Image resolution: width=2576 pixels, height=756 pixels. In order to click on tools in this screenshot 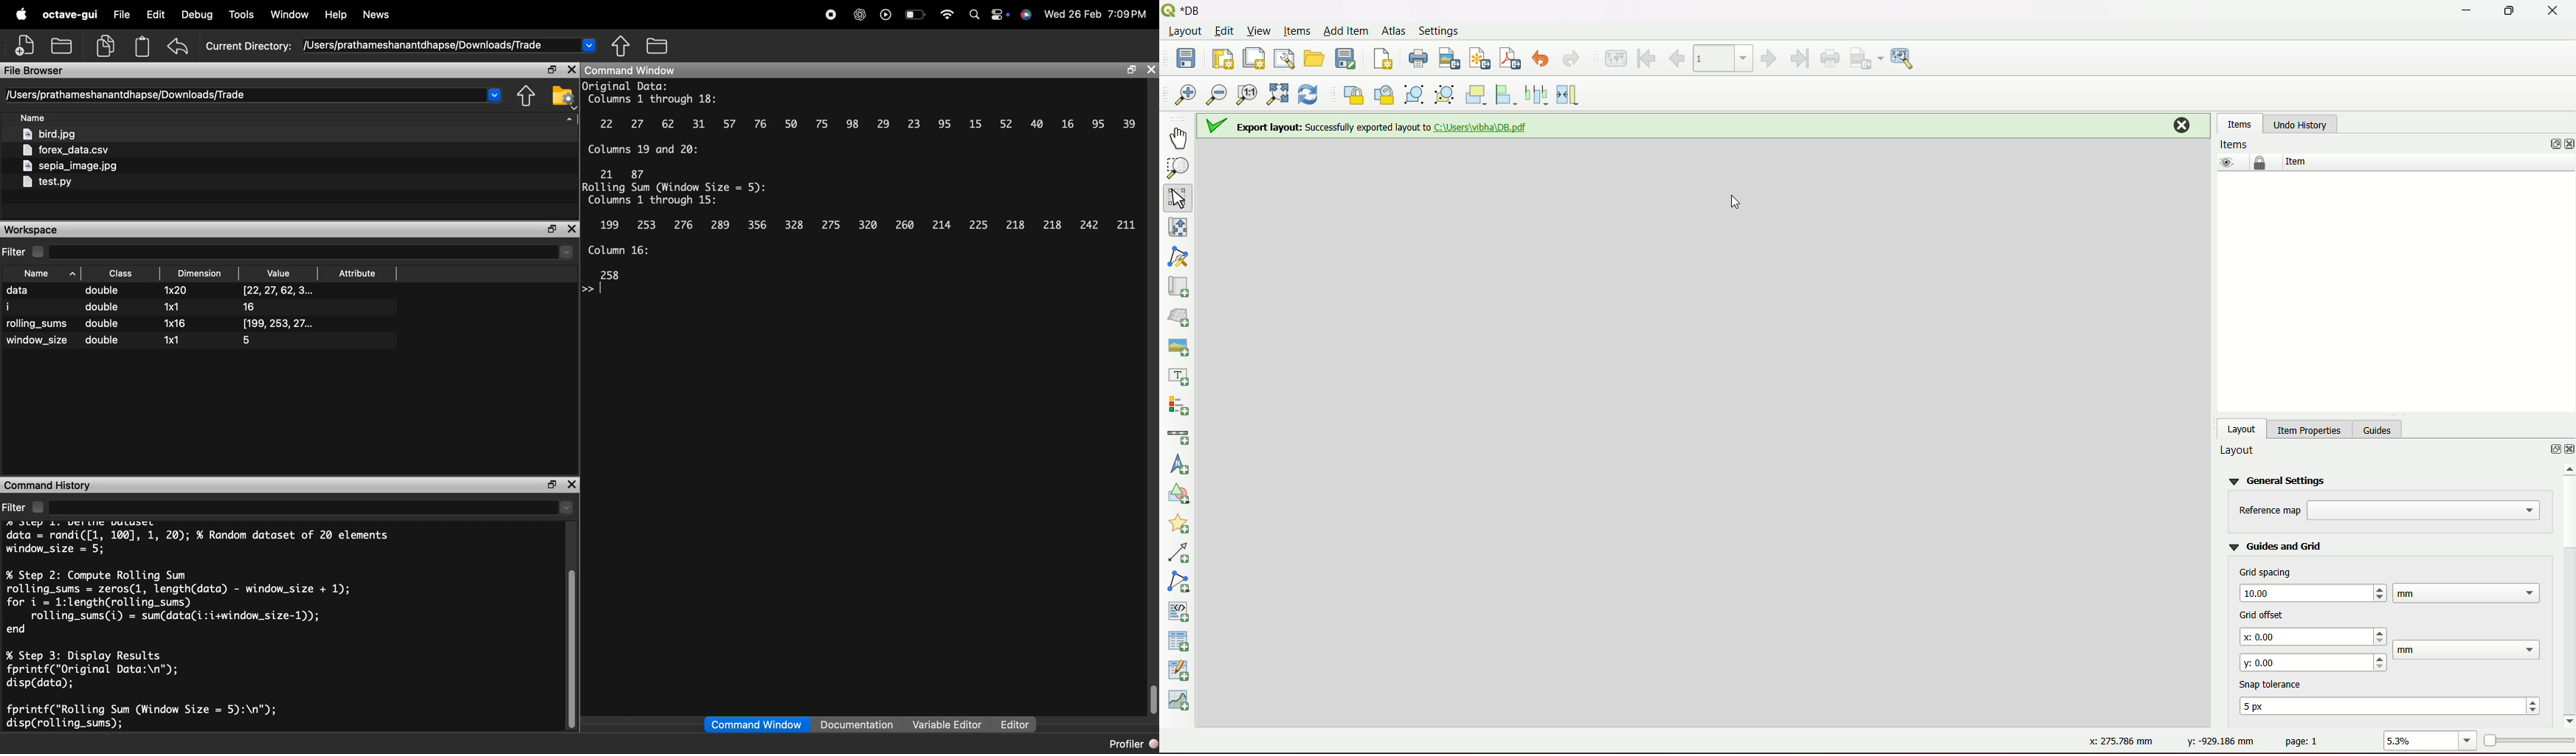, I will do `click(243, 15)`.